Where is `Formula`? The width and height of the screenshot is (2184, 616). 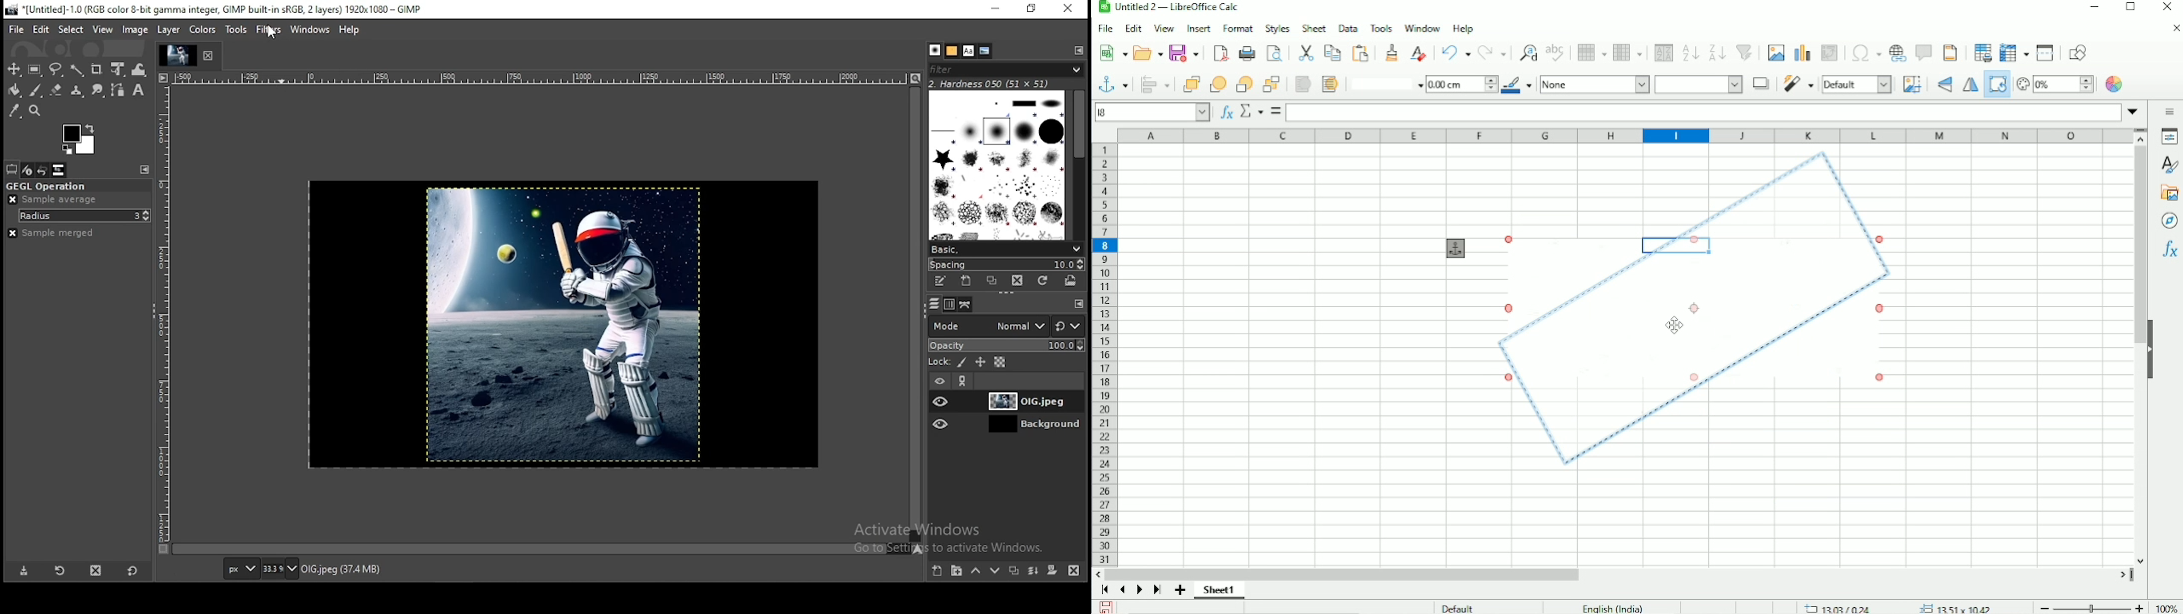 Formula is located at coordinates (1275, 111).